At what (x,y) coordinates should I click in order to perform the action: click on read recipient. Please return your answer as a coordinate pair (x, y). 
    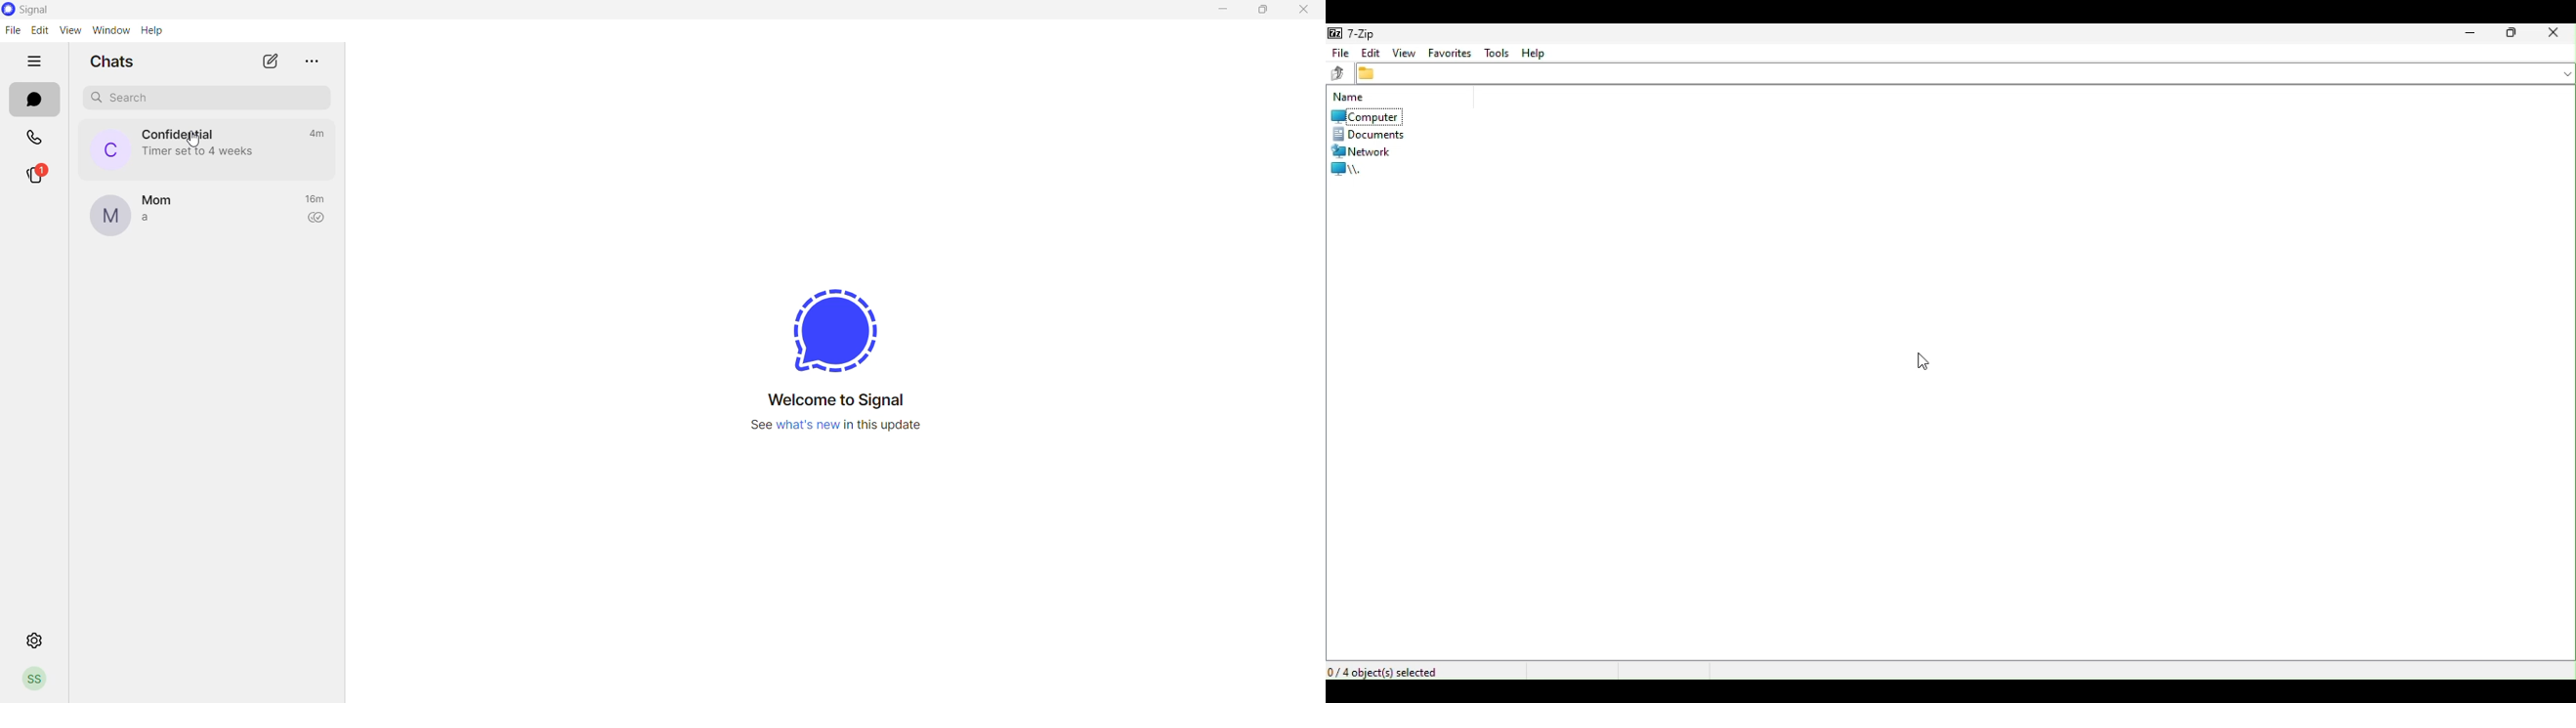
    Looking at the image, I should click on (319, 220).